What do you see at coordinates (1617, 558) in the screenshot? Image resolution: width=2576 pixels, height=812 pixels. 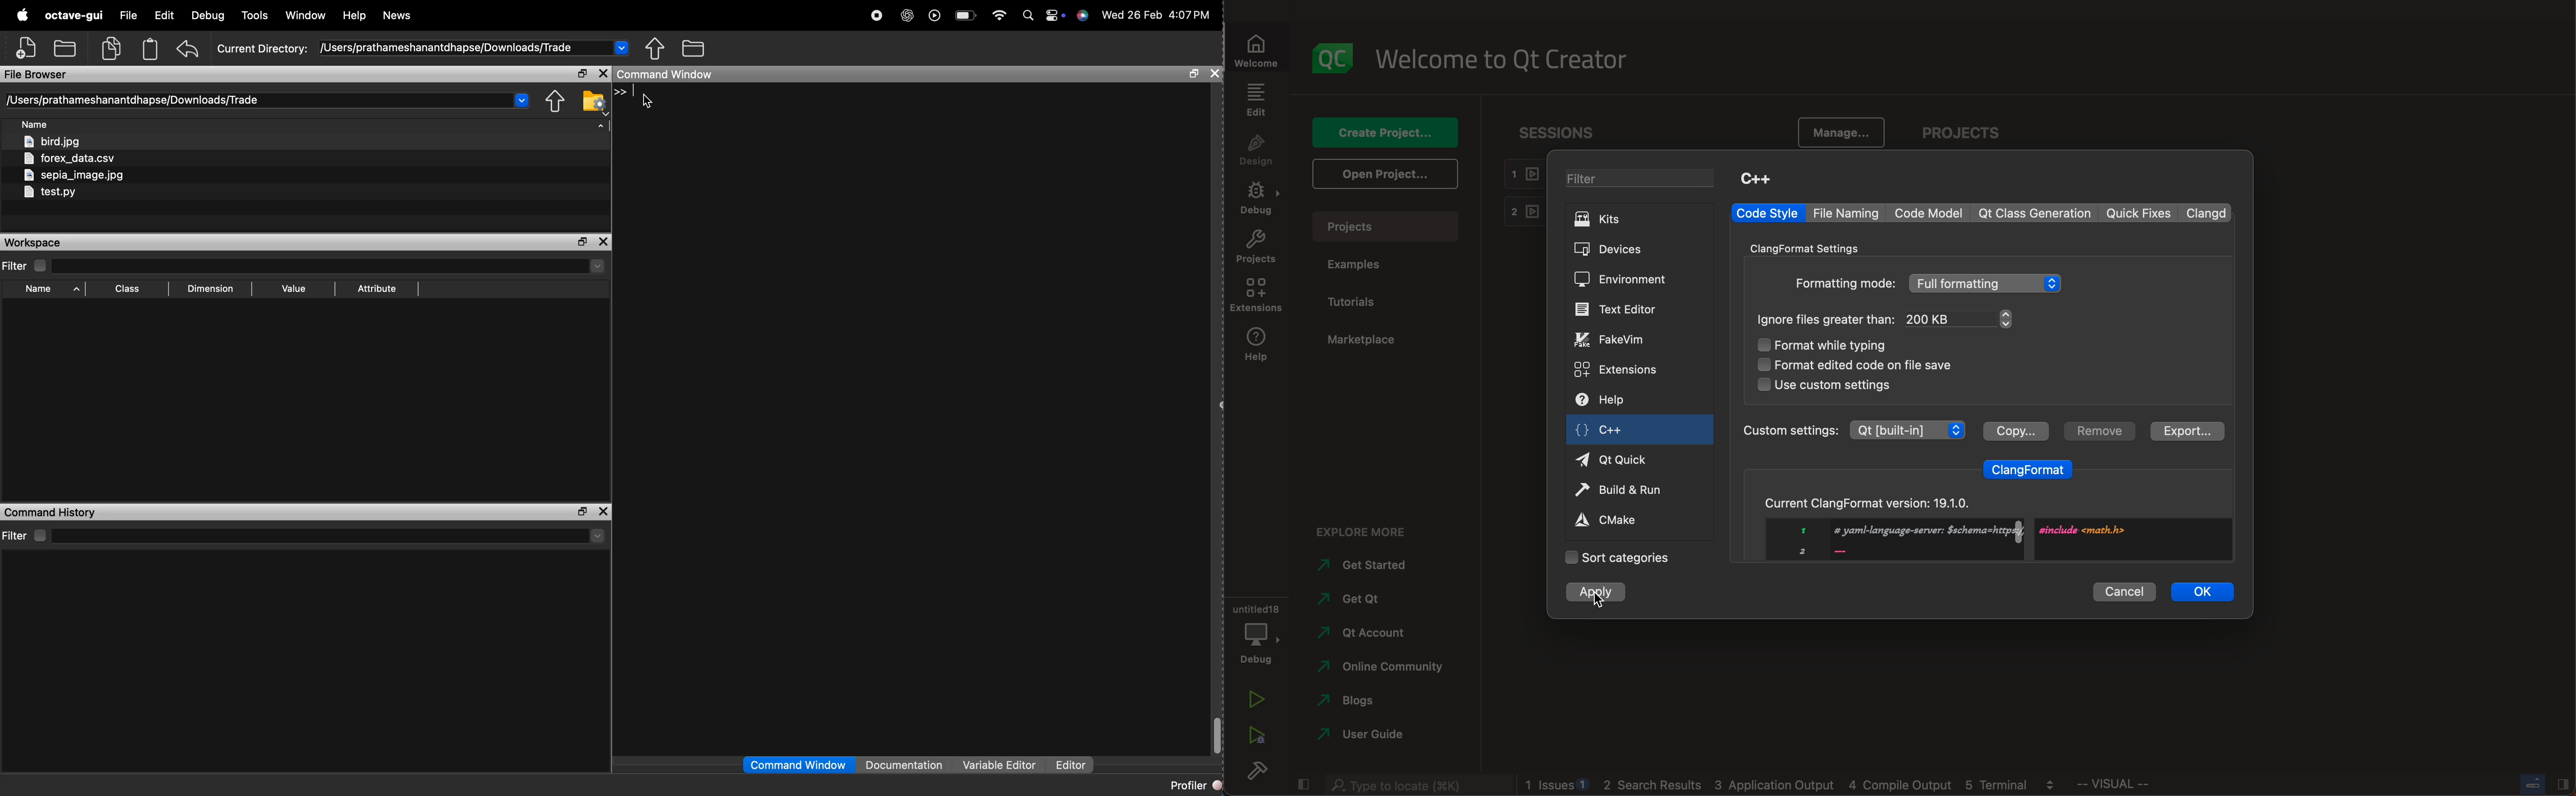 I see `categories` at bounding box center [1617, 558].